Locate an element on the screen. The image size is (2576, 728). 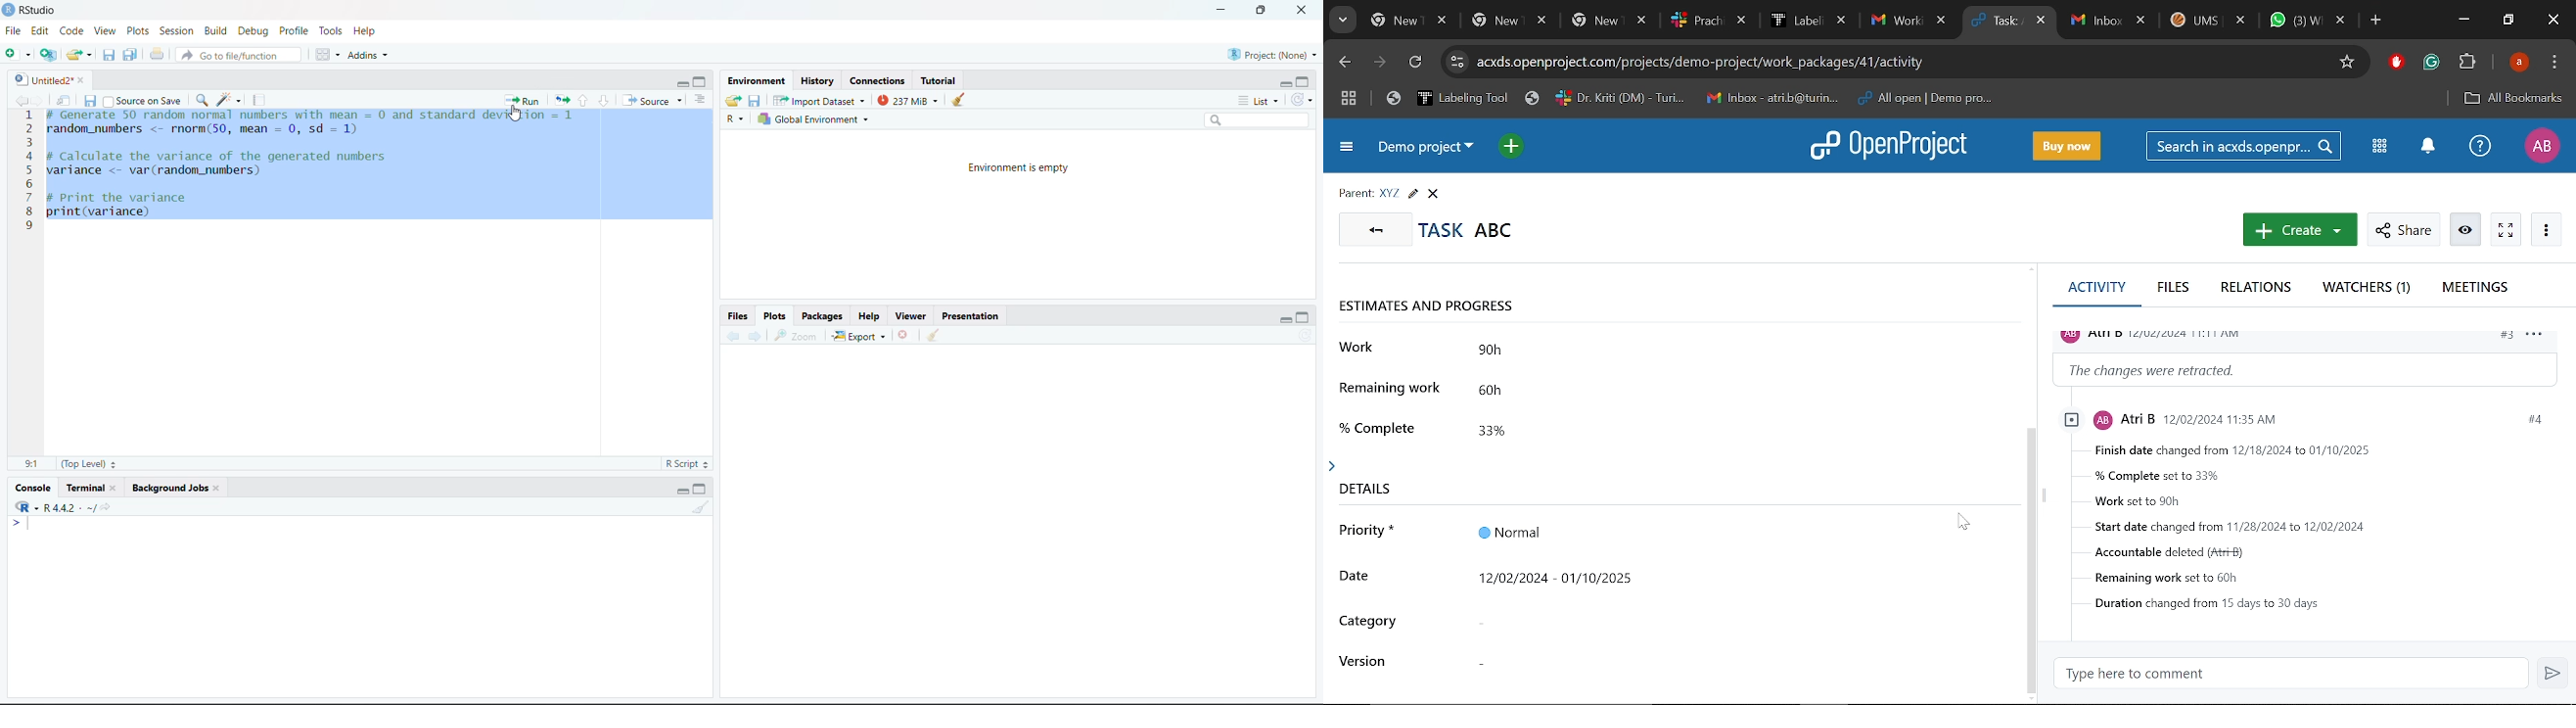
Help is located at coordinates (869, 316).